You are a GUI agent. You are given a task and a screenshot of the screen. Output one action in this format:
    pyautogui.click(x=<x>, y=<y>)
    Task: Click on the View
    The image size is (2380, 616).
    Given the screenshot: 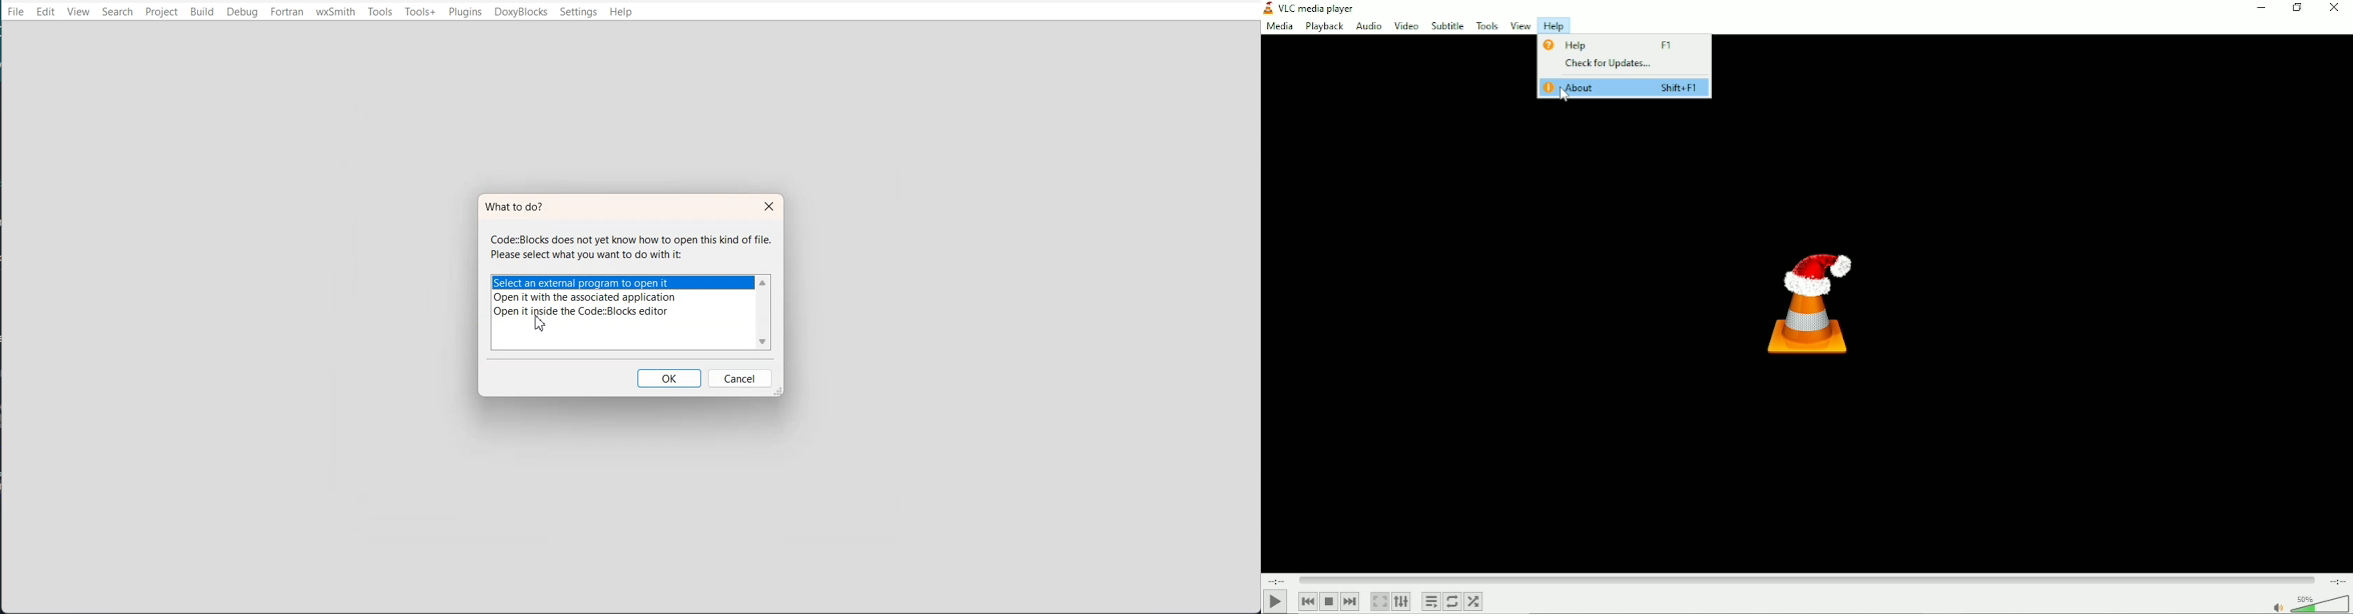 What is the action you would take?
    pyautogui.click(x=80, y=11)
    